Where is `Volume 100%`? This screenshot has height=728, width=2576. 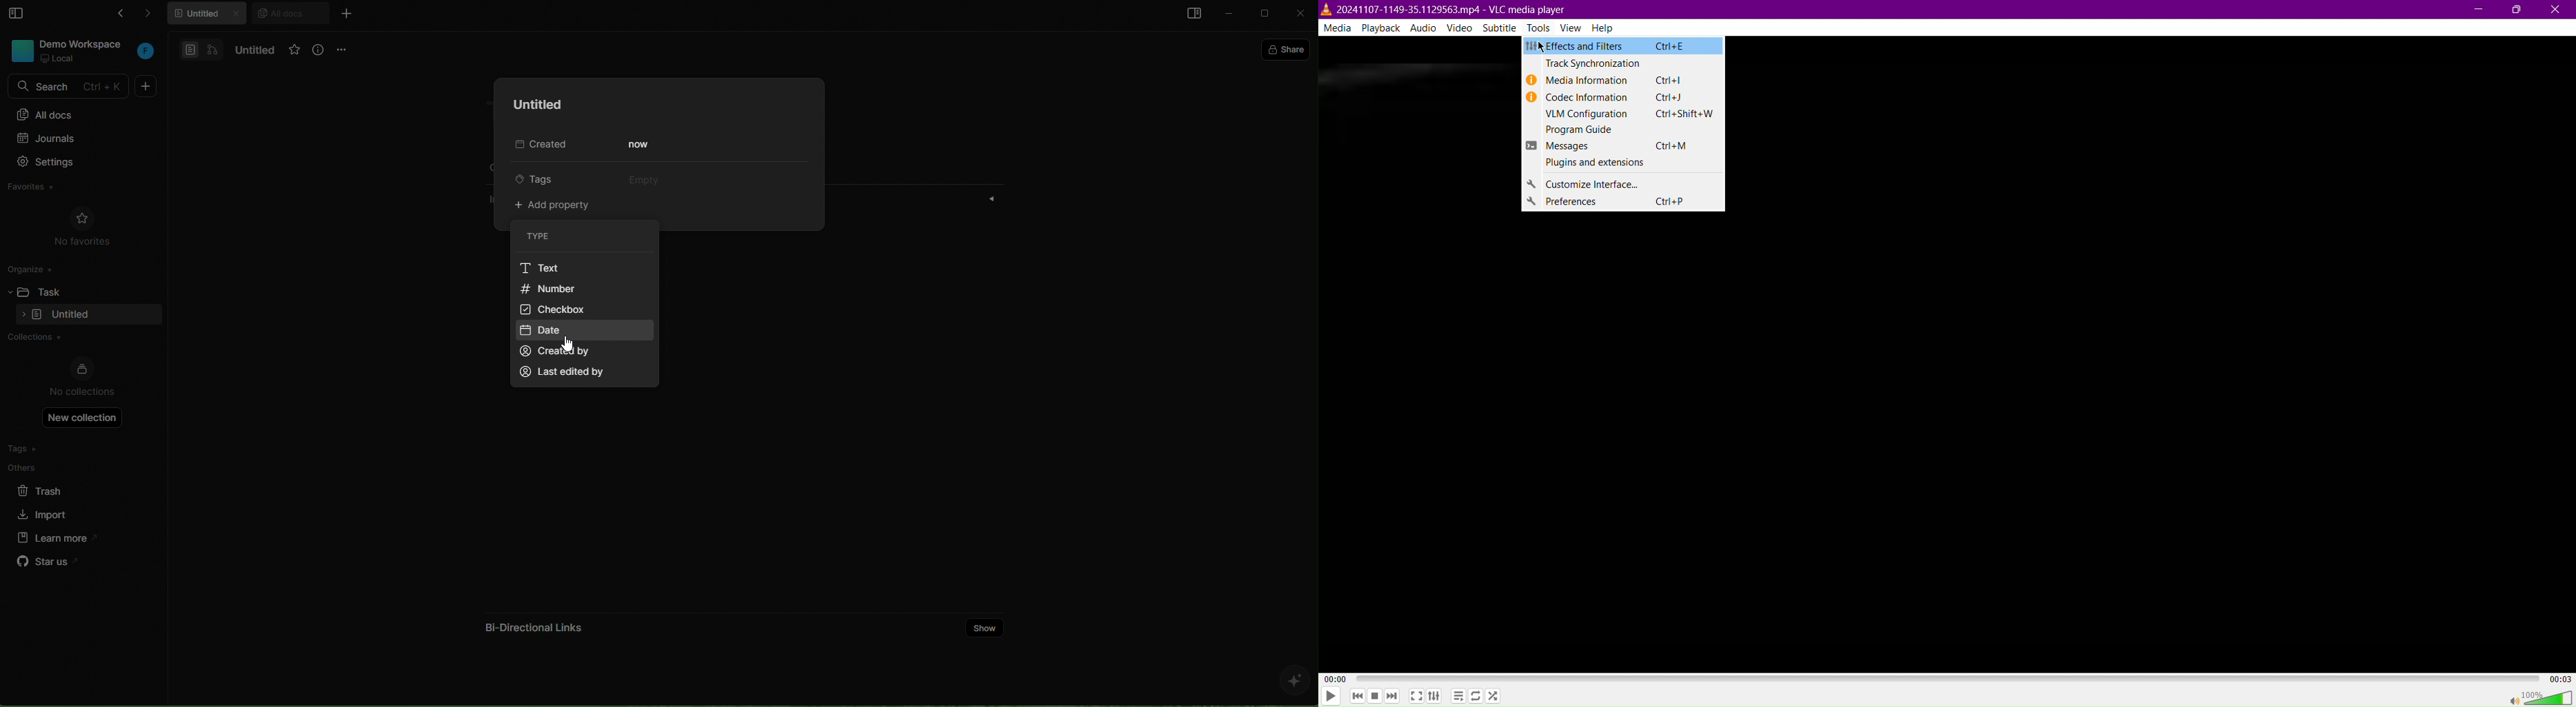 Volume 100% is located at coordinates (2539, 697).